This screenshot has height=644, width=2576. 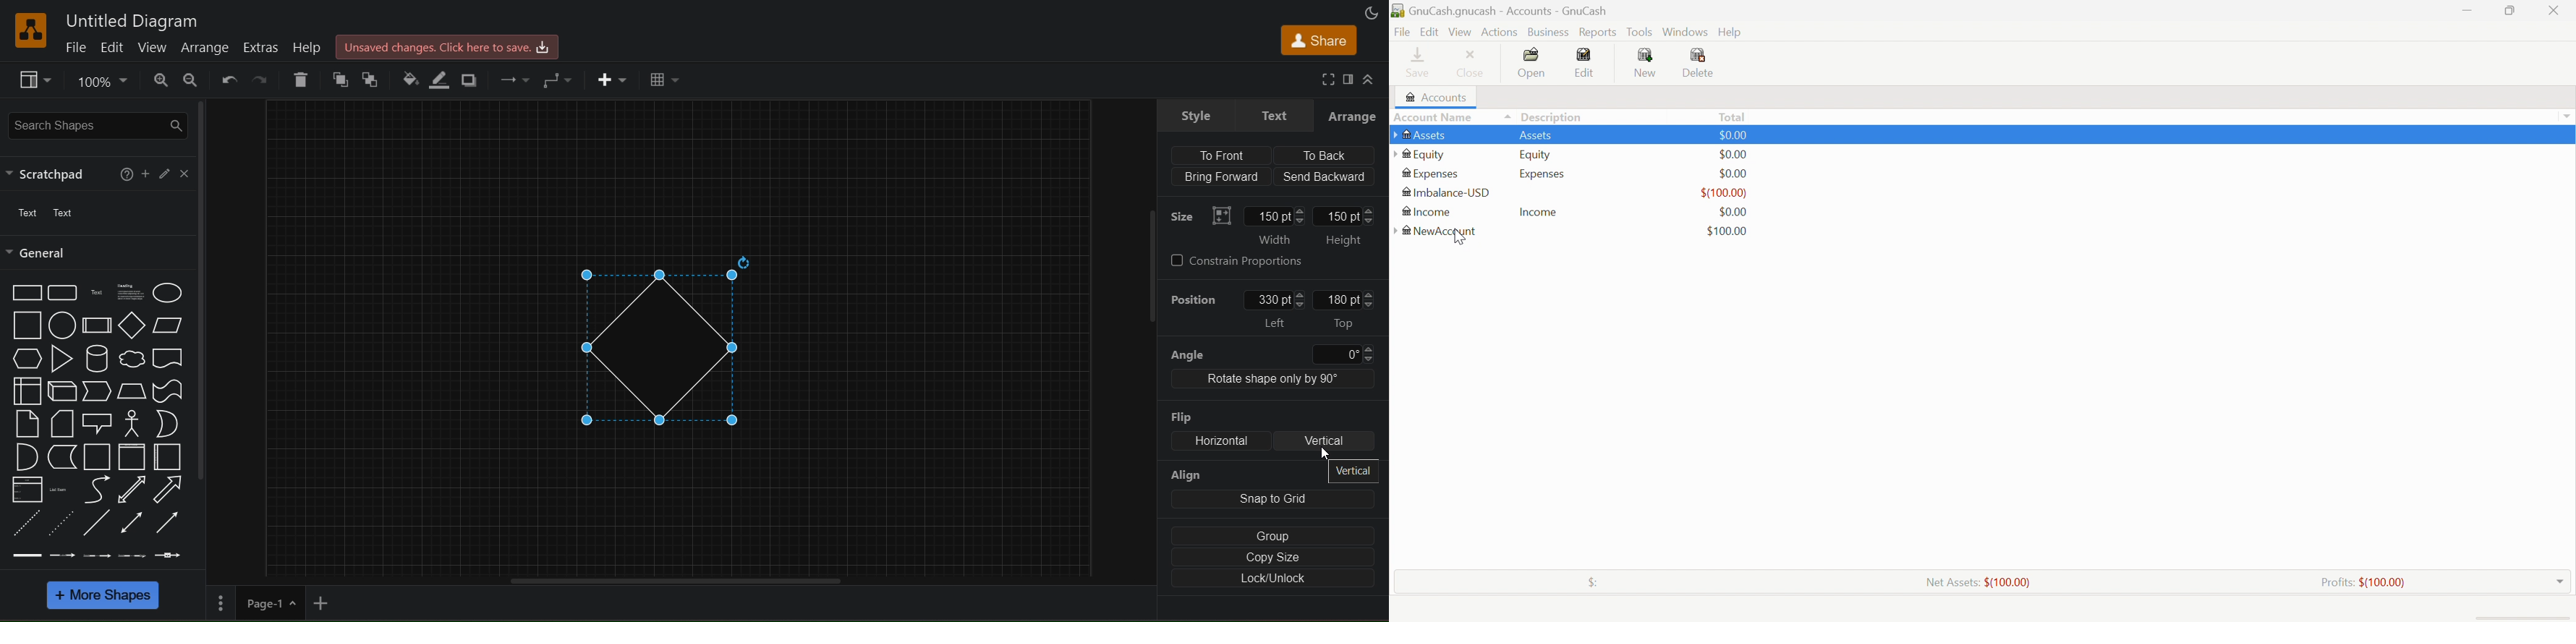 I want to click on text, so click(x=54, y=215).